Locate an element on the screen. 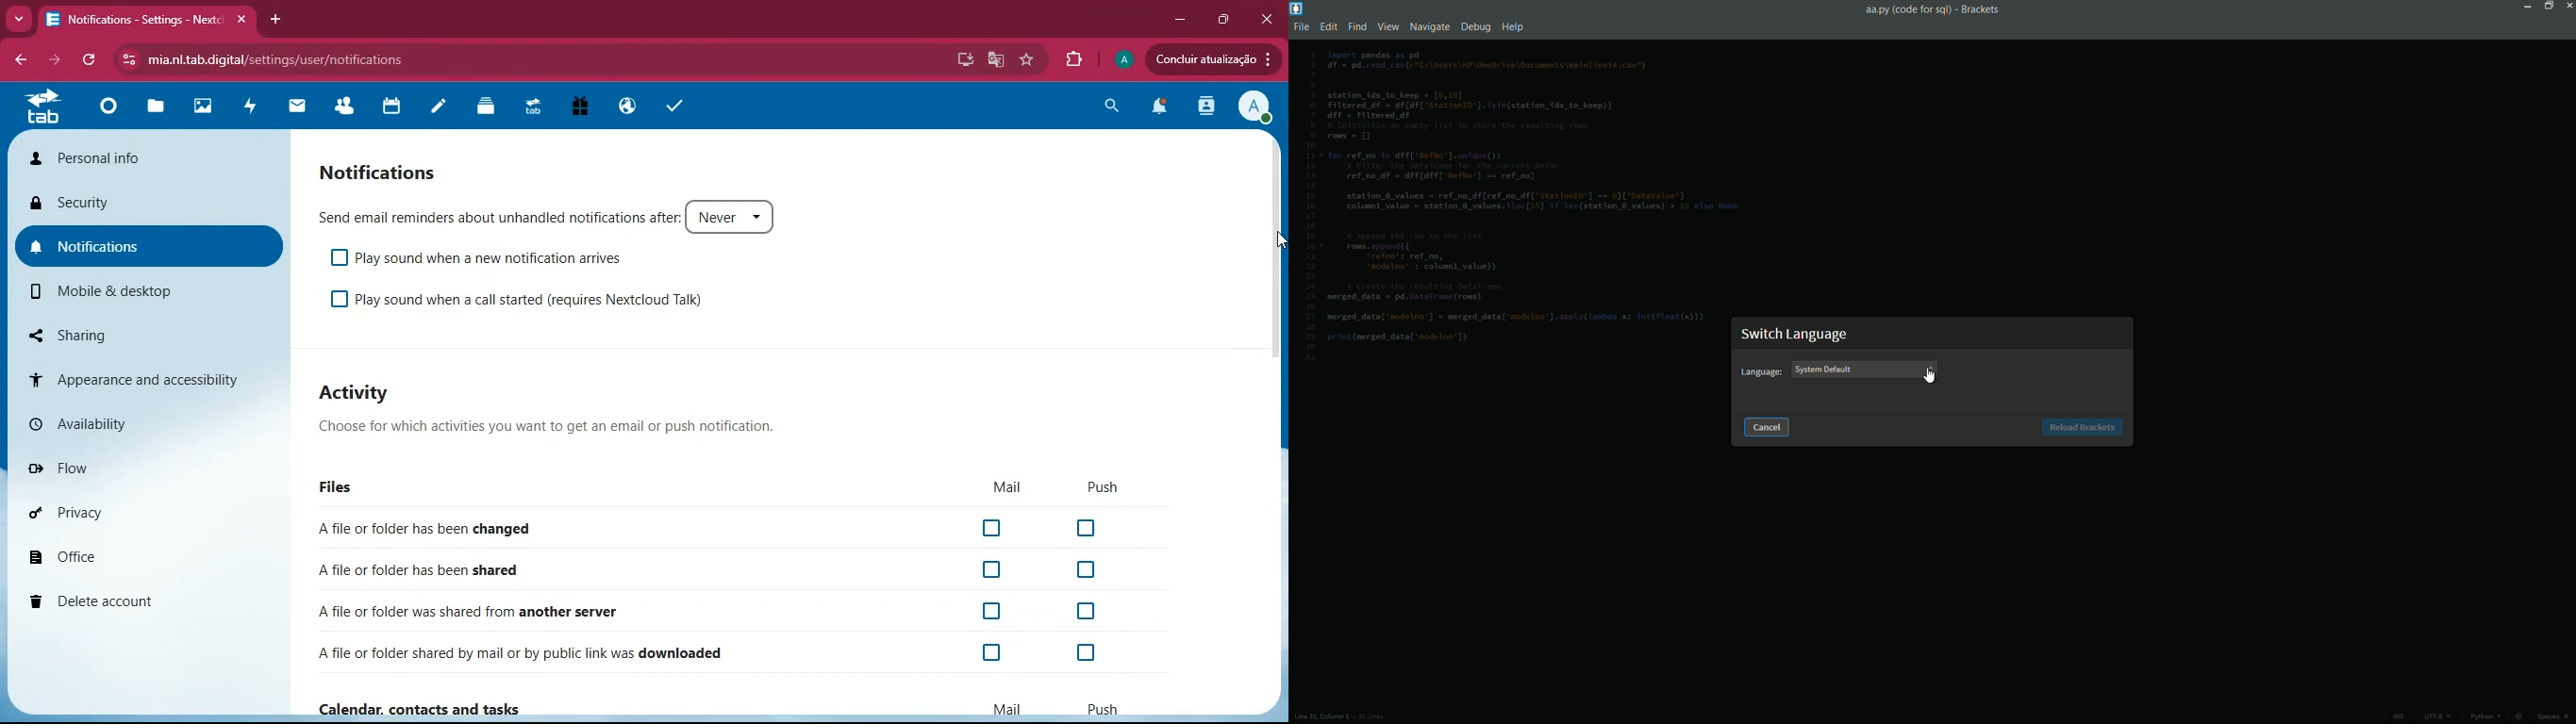 The width and height of the screenshot is (2576, 728). file shared from another server is located at coordinates (508, 612).